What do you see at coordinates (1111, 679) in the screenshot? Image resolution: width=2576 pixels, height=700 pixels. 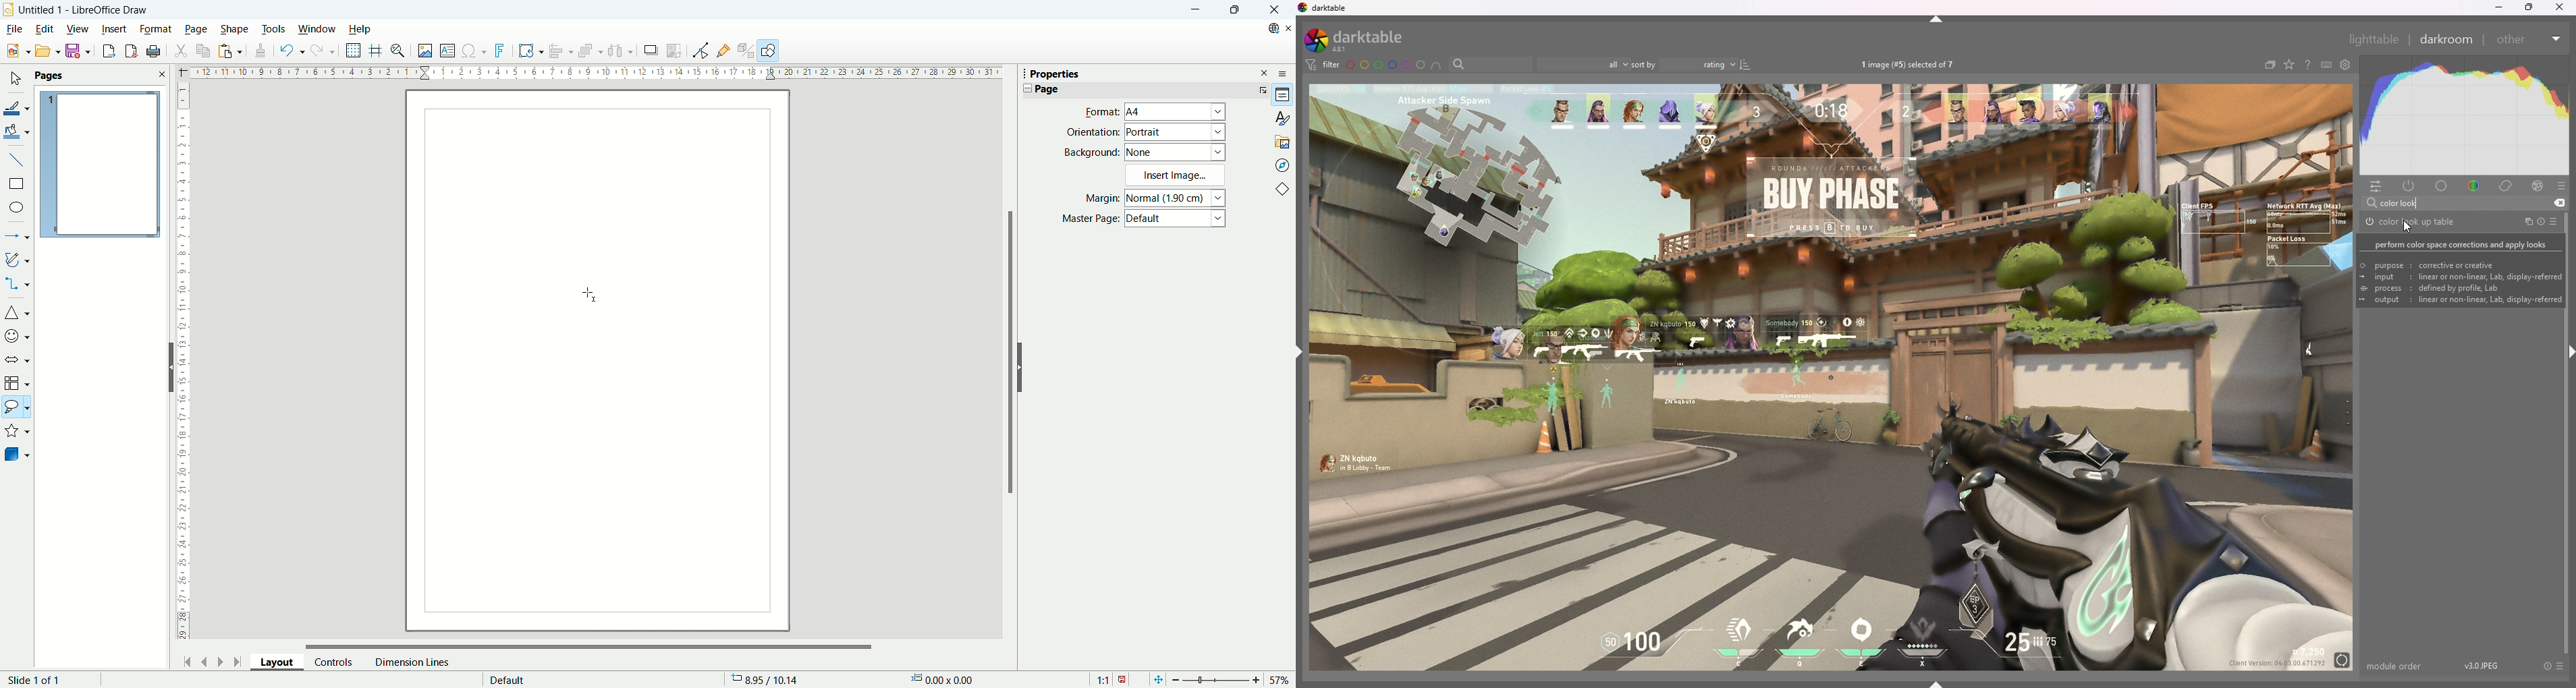 I see `scaling factor` at bounding box center [1111, 679].